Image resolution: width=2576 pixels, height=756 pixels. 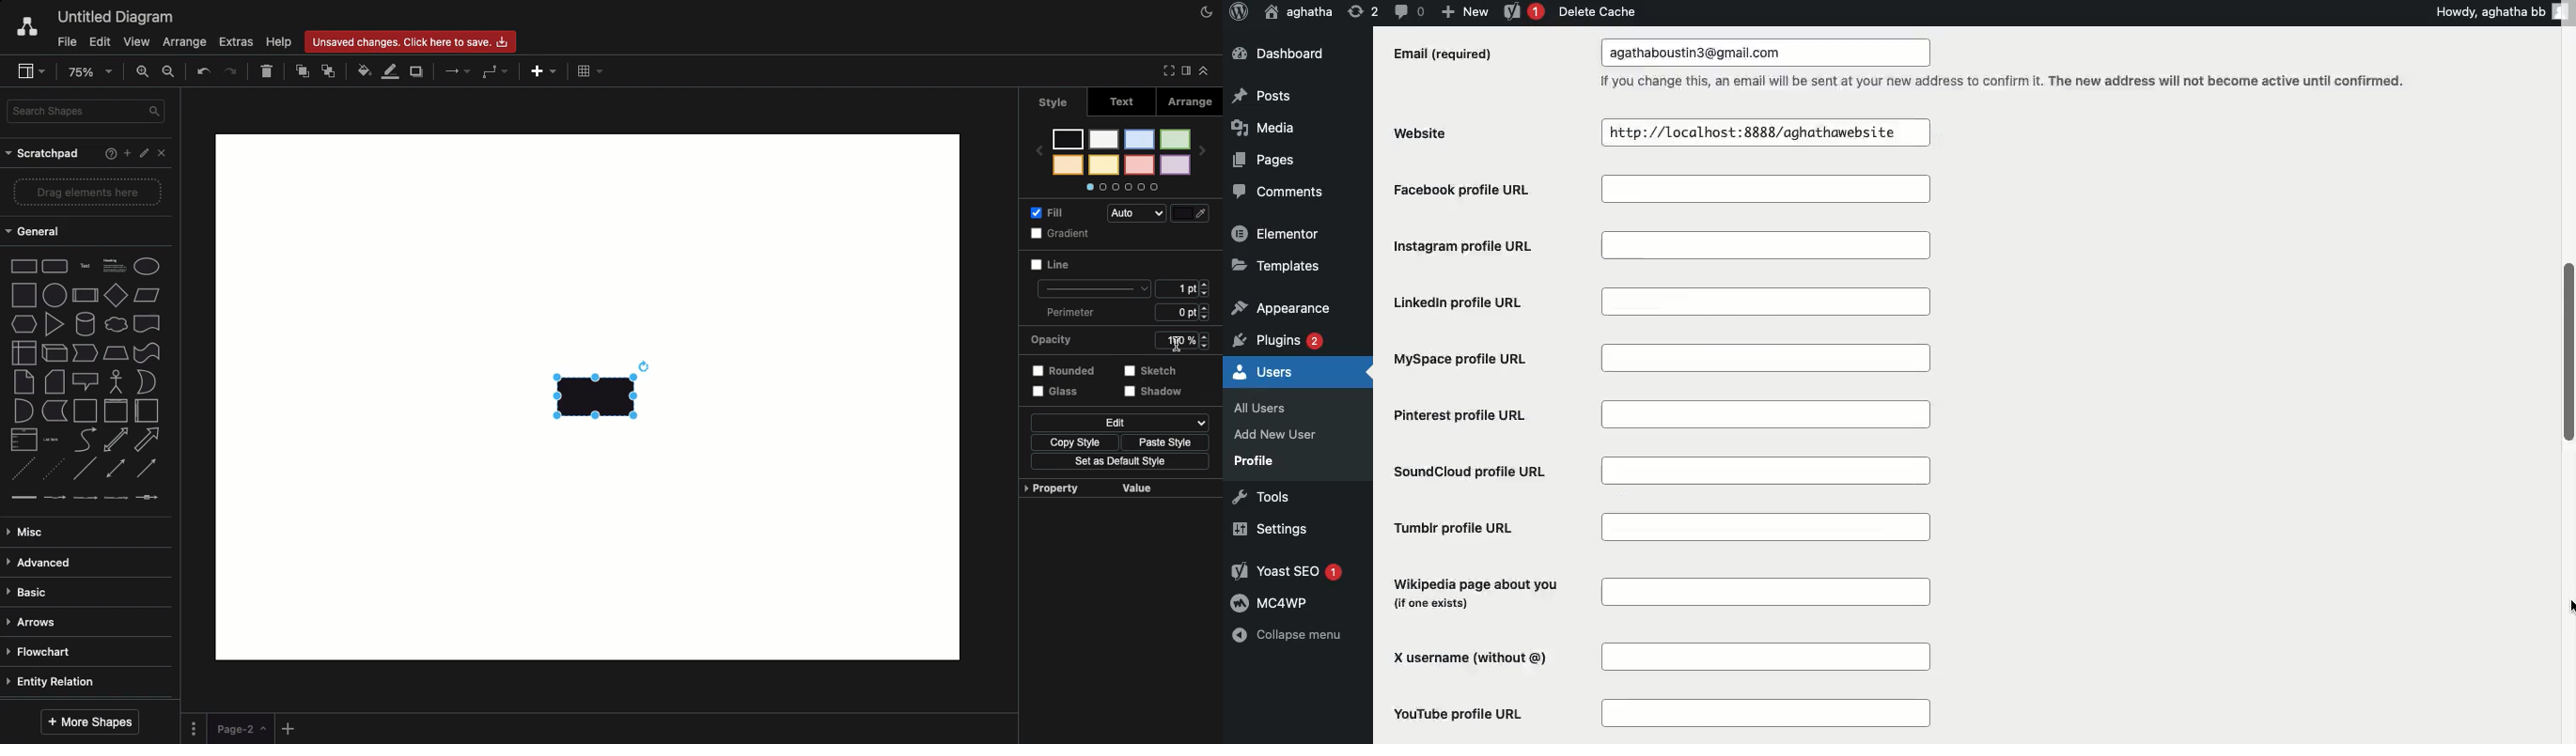 What do you see at coordinates (1067, 139) in the screenshot?
I see `color 7` at bounding box center [1067, 139].